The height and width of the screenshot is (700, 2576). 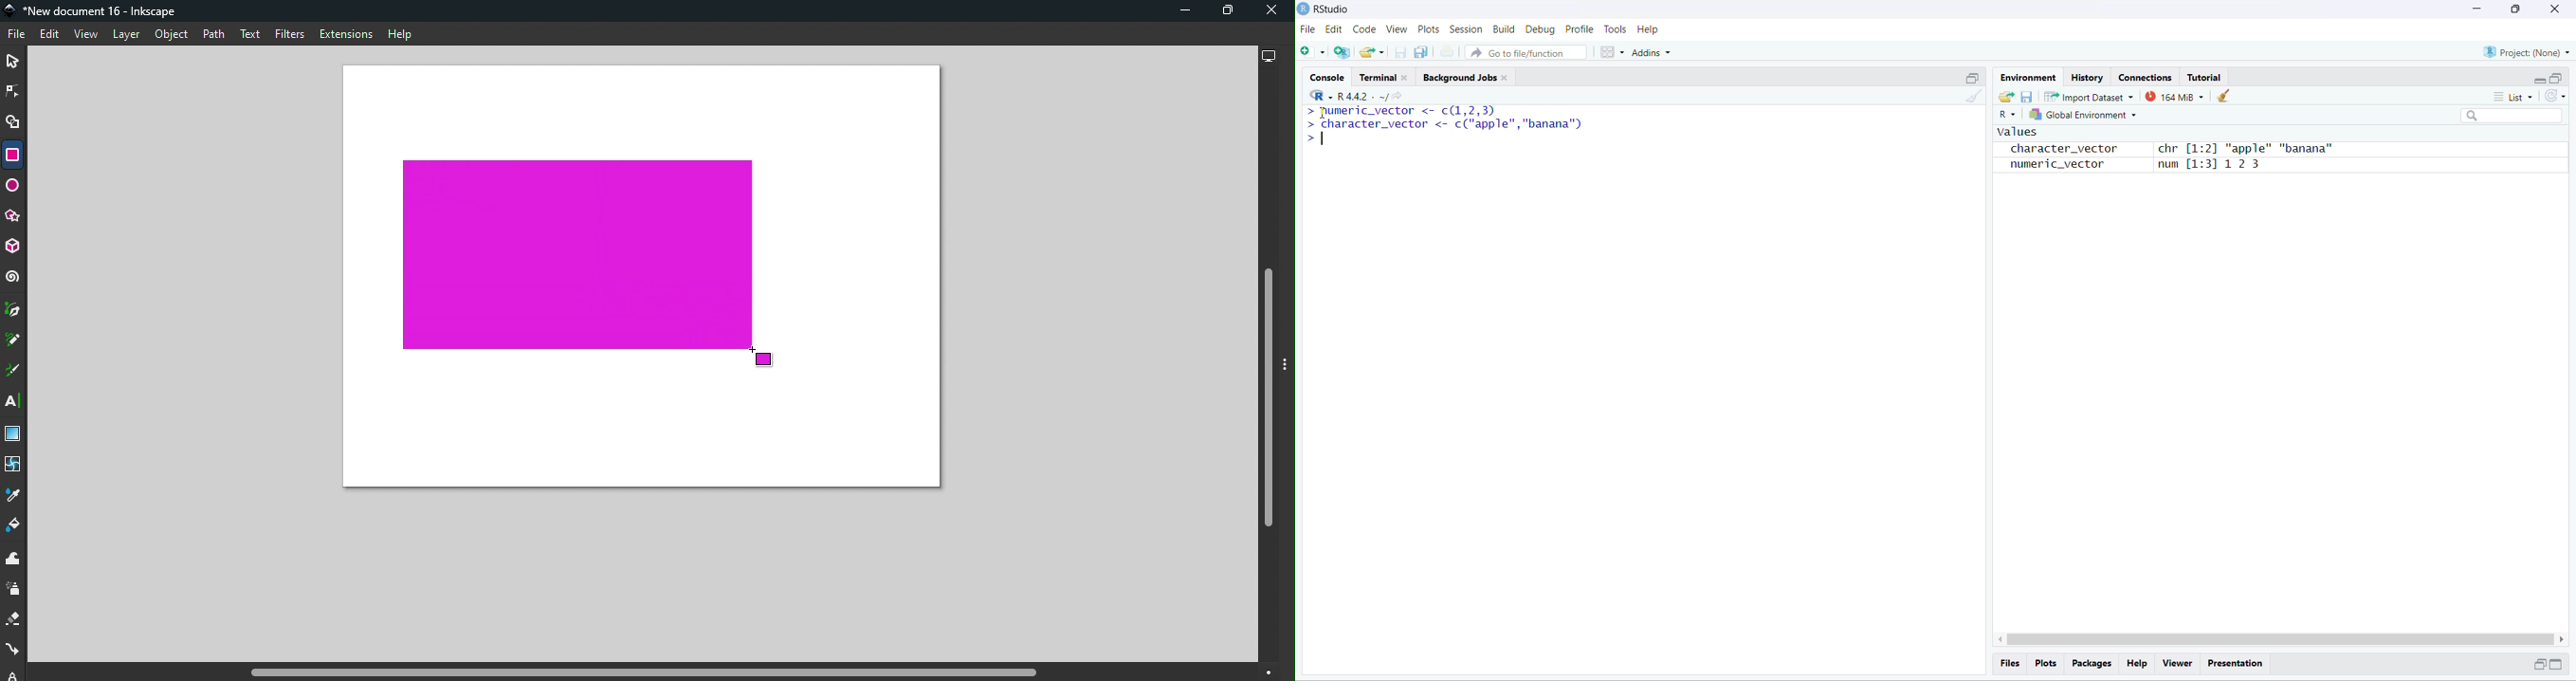 I want to click on maximize, so click(x=2557, y=664).